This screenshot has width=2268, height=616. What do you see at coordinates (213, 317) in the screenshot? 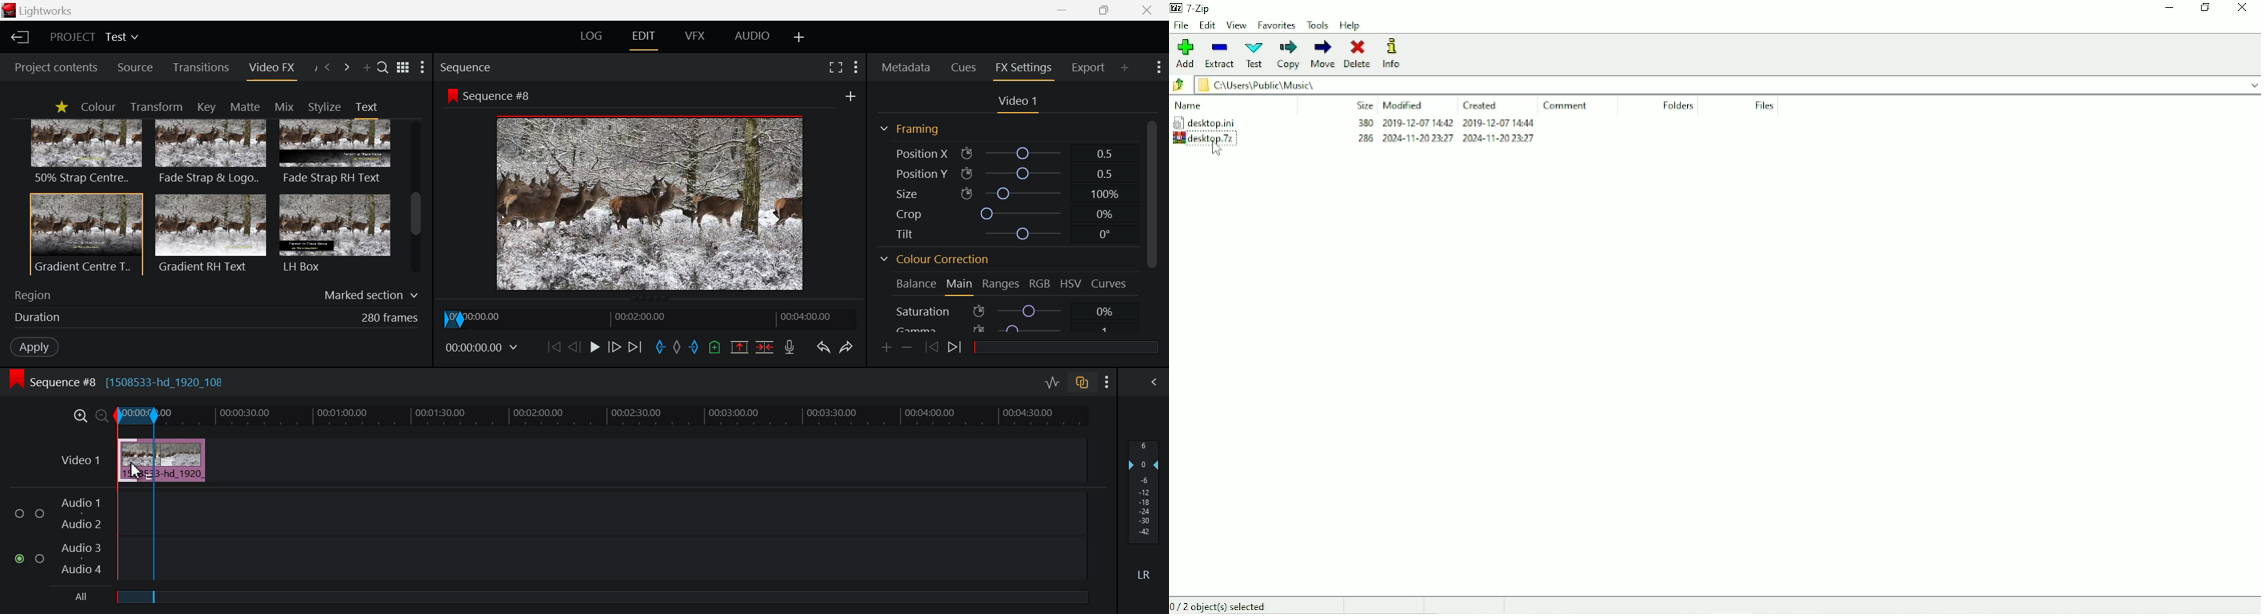
I see `Duration` at bounding box center [213, 317].